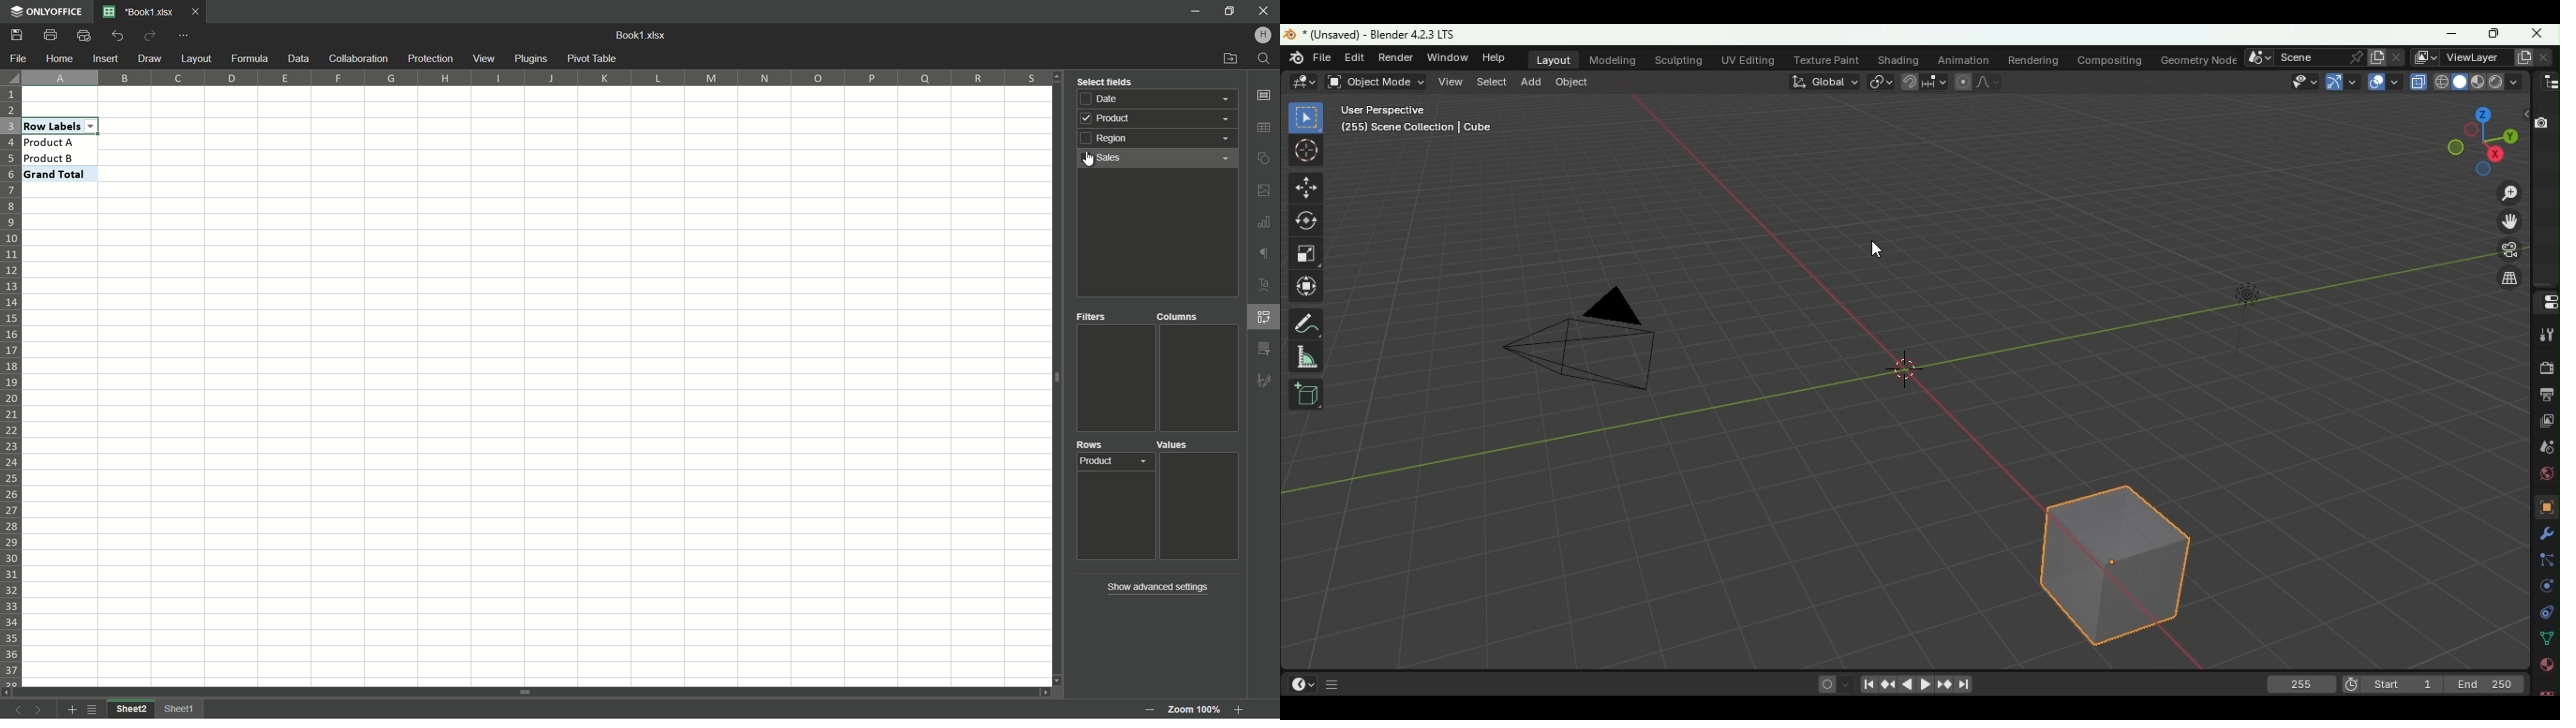 The height and width of the screenshot is (728, 2576). I want to click on Transformation orientation, so click(1827, 81).